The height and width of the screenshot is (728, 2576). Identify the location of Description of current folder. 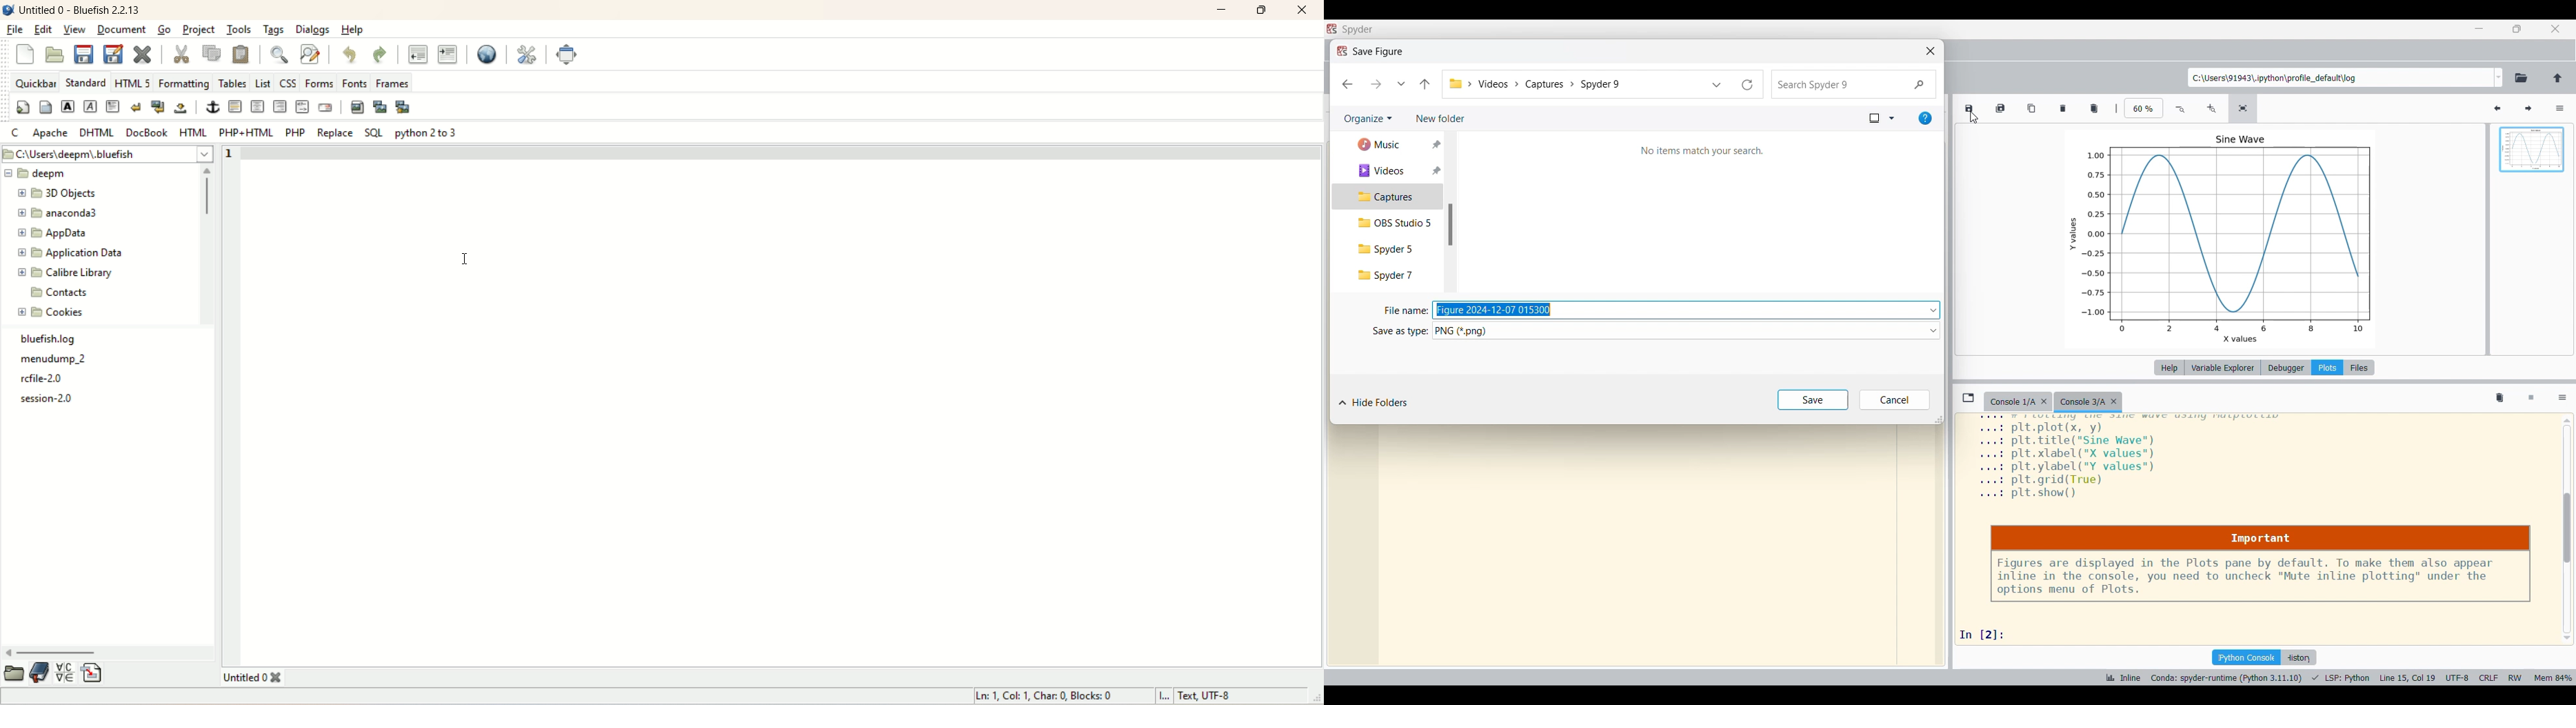
(1700, 150).